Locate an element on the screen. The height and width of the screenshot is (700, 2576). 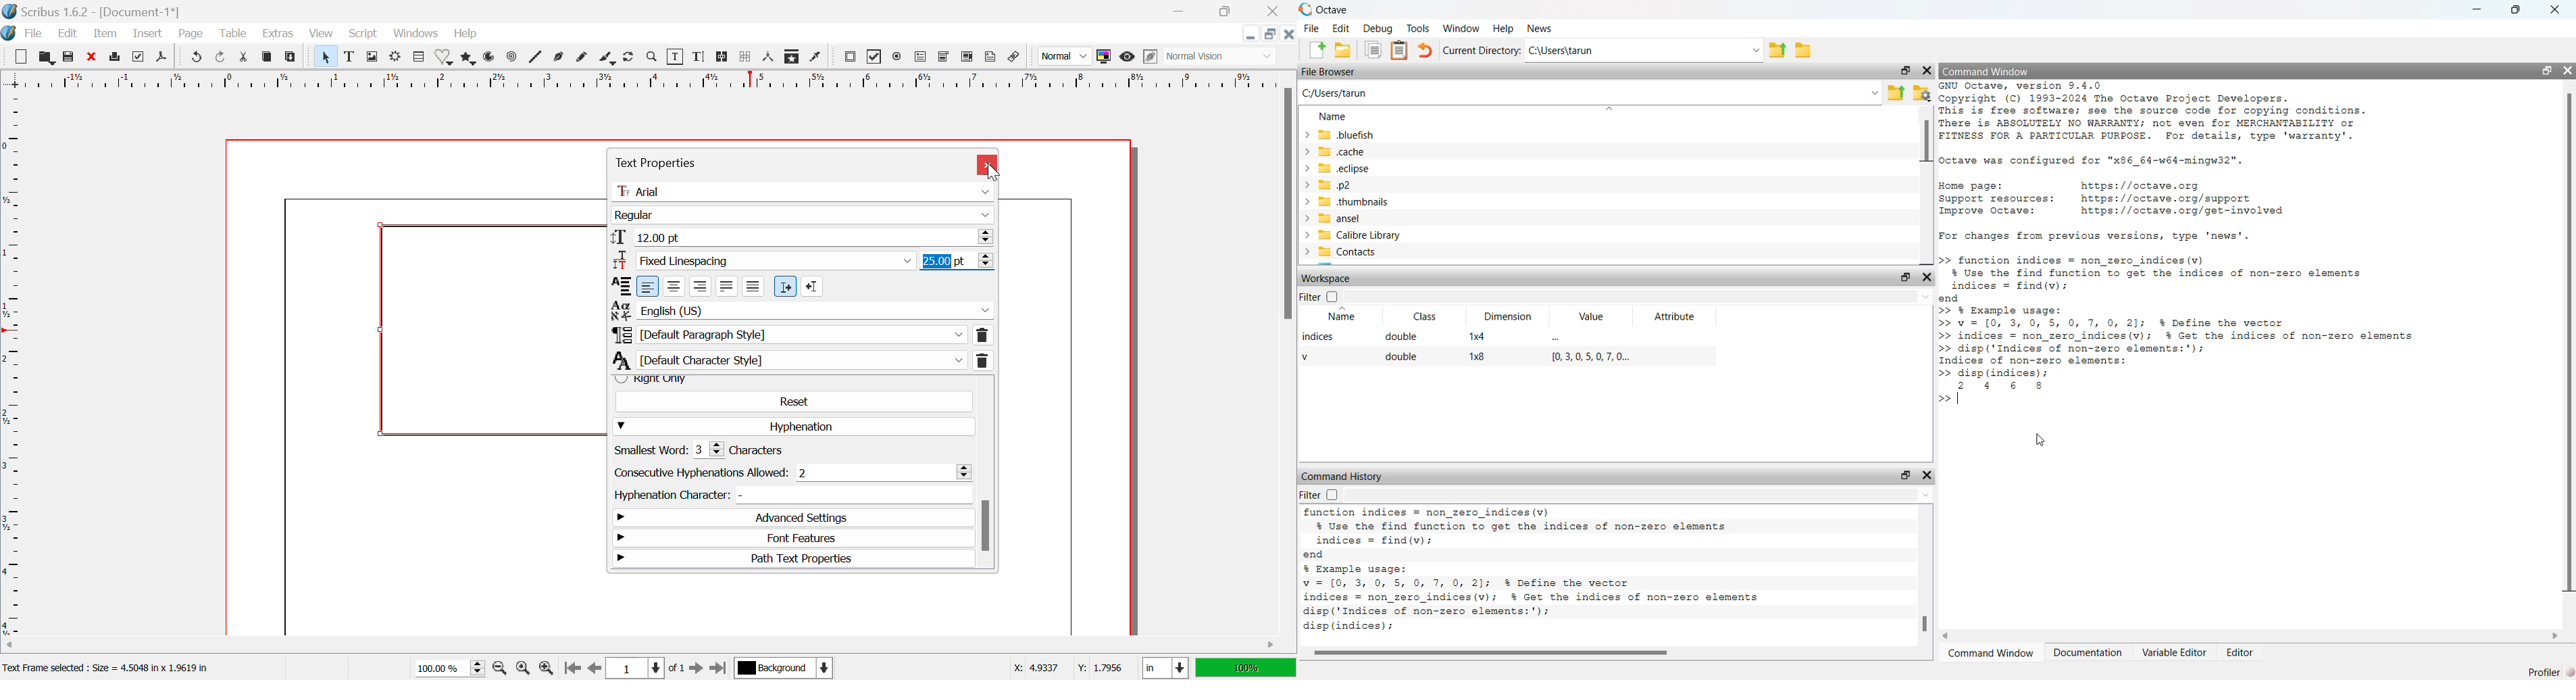
Cursor  is located at coordinates (990, 170).